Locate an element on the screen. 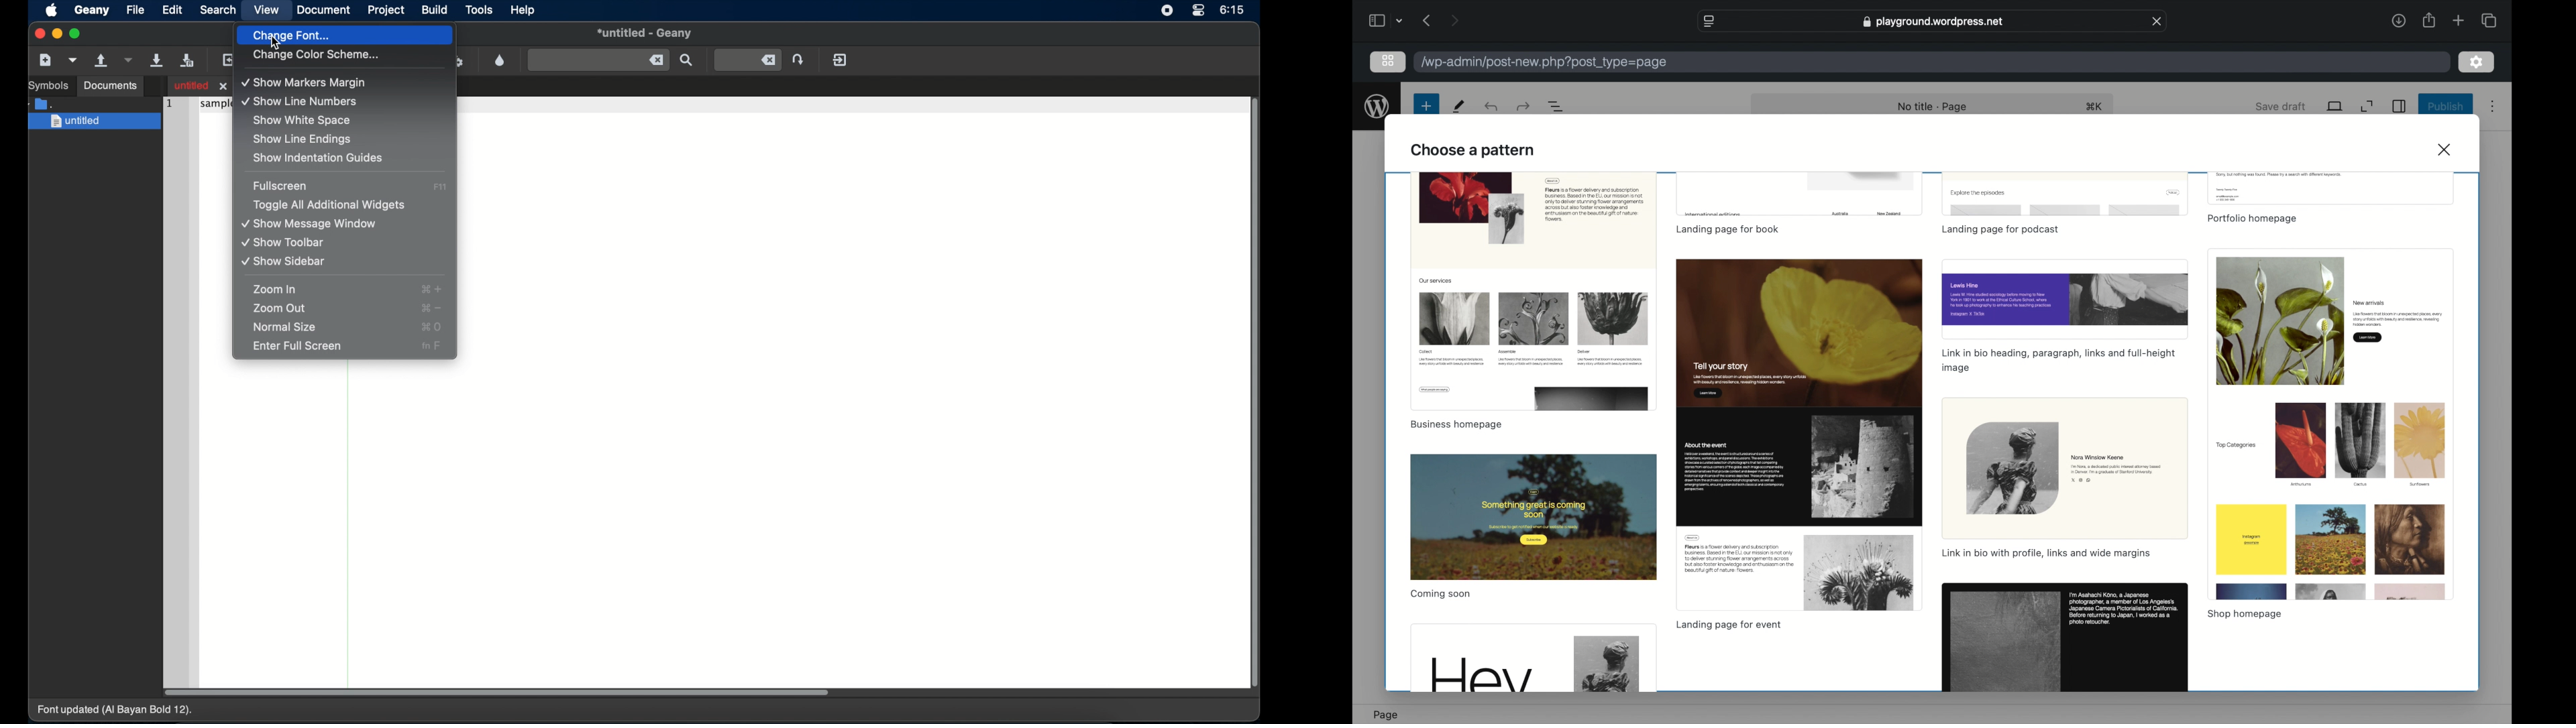  preview is located at coordinates (1532, 291).